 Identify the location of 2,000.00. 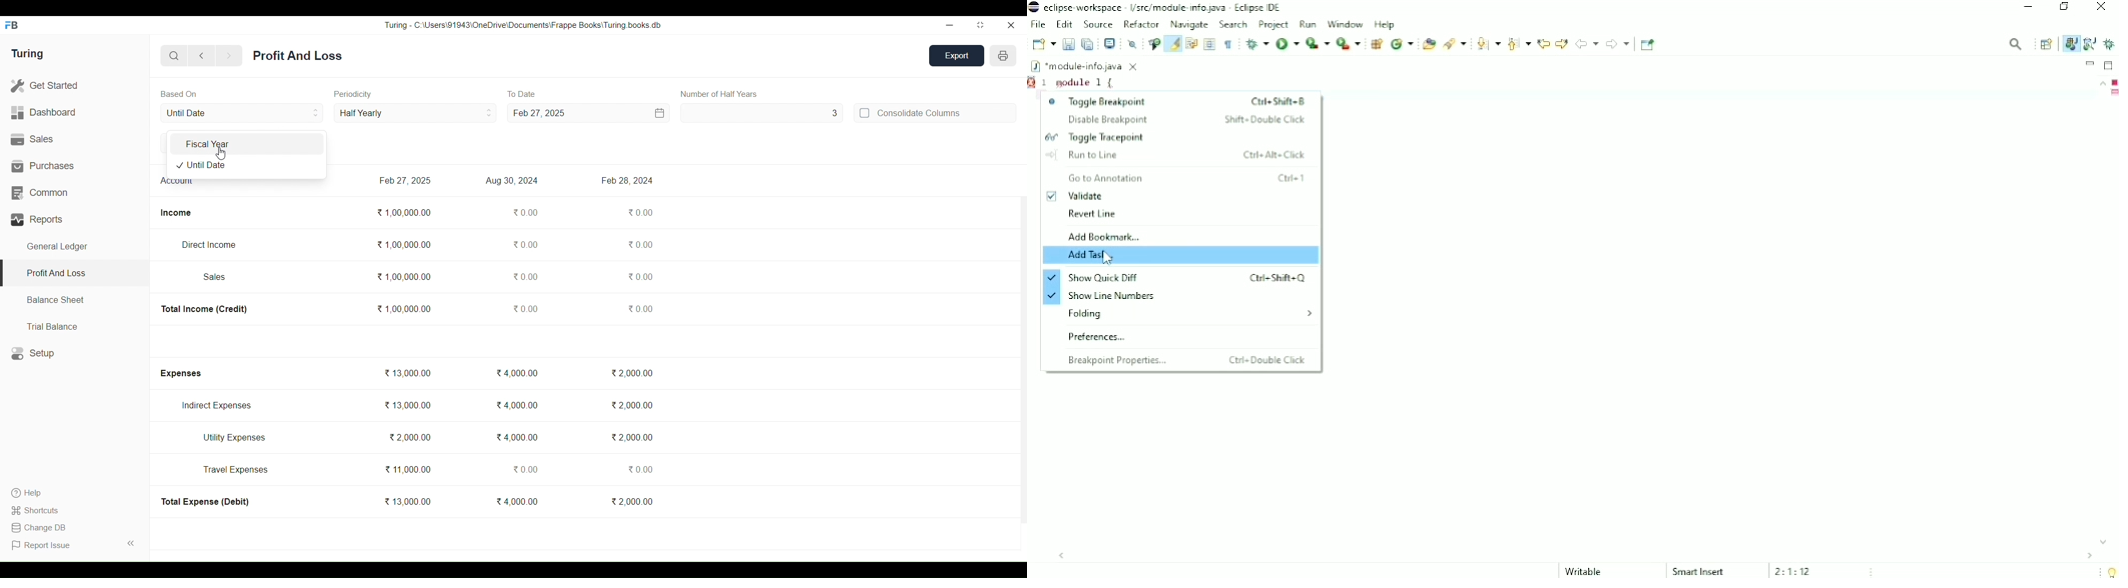
(632, 501).